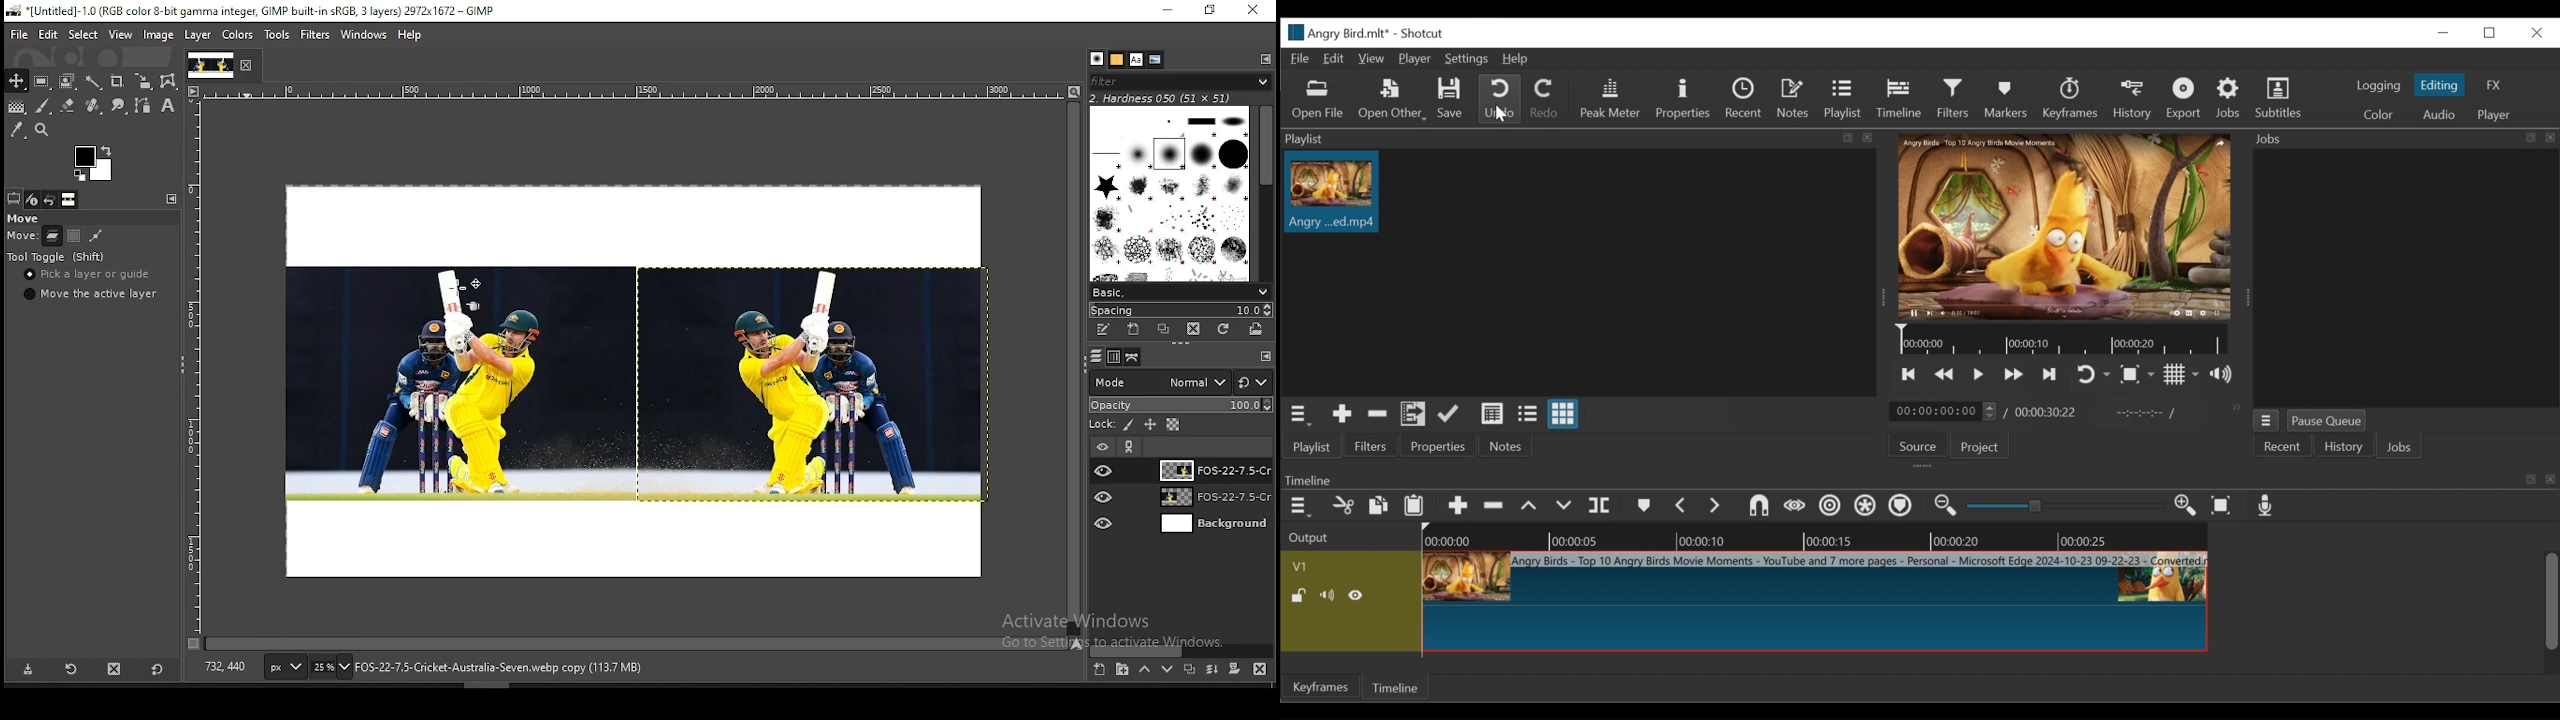 The image size is (2576, 728). I want to click on jobs panel, so click(2407, 279).